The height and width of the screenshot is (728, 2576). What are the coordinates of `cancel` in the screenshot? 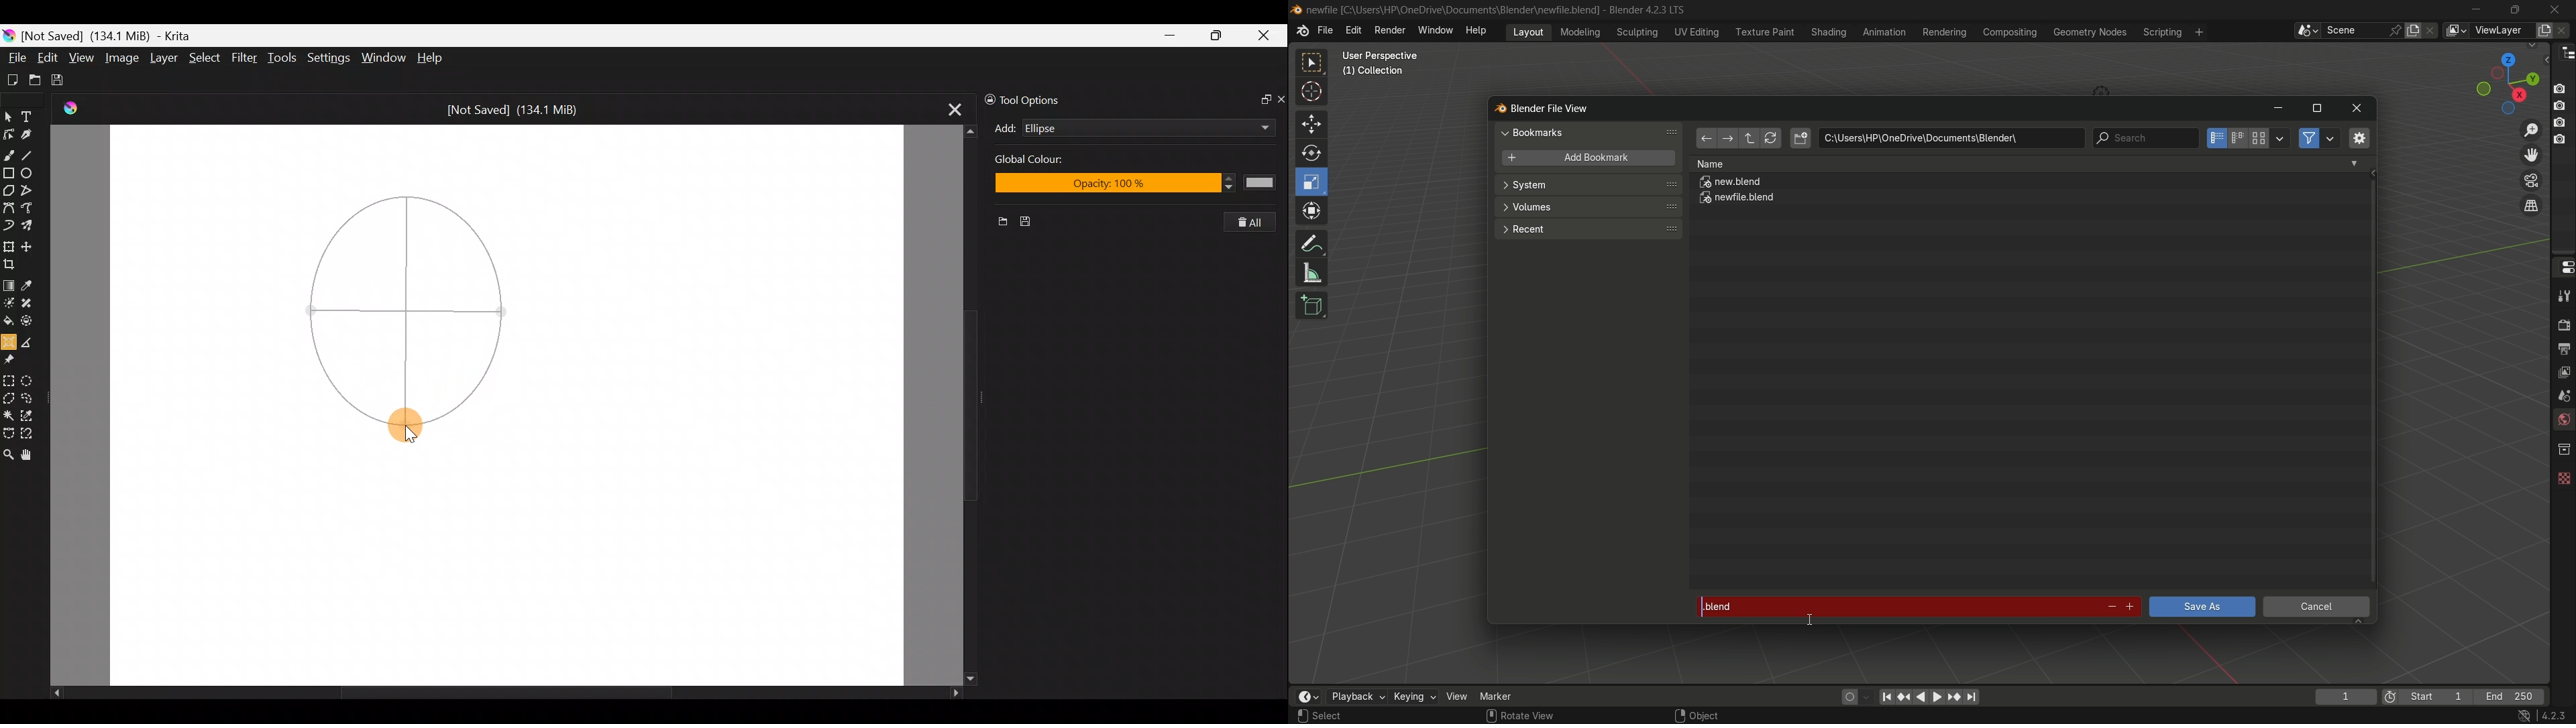 It's located at (2317, 609).